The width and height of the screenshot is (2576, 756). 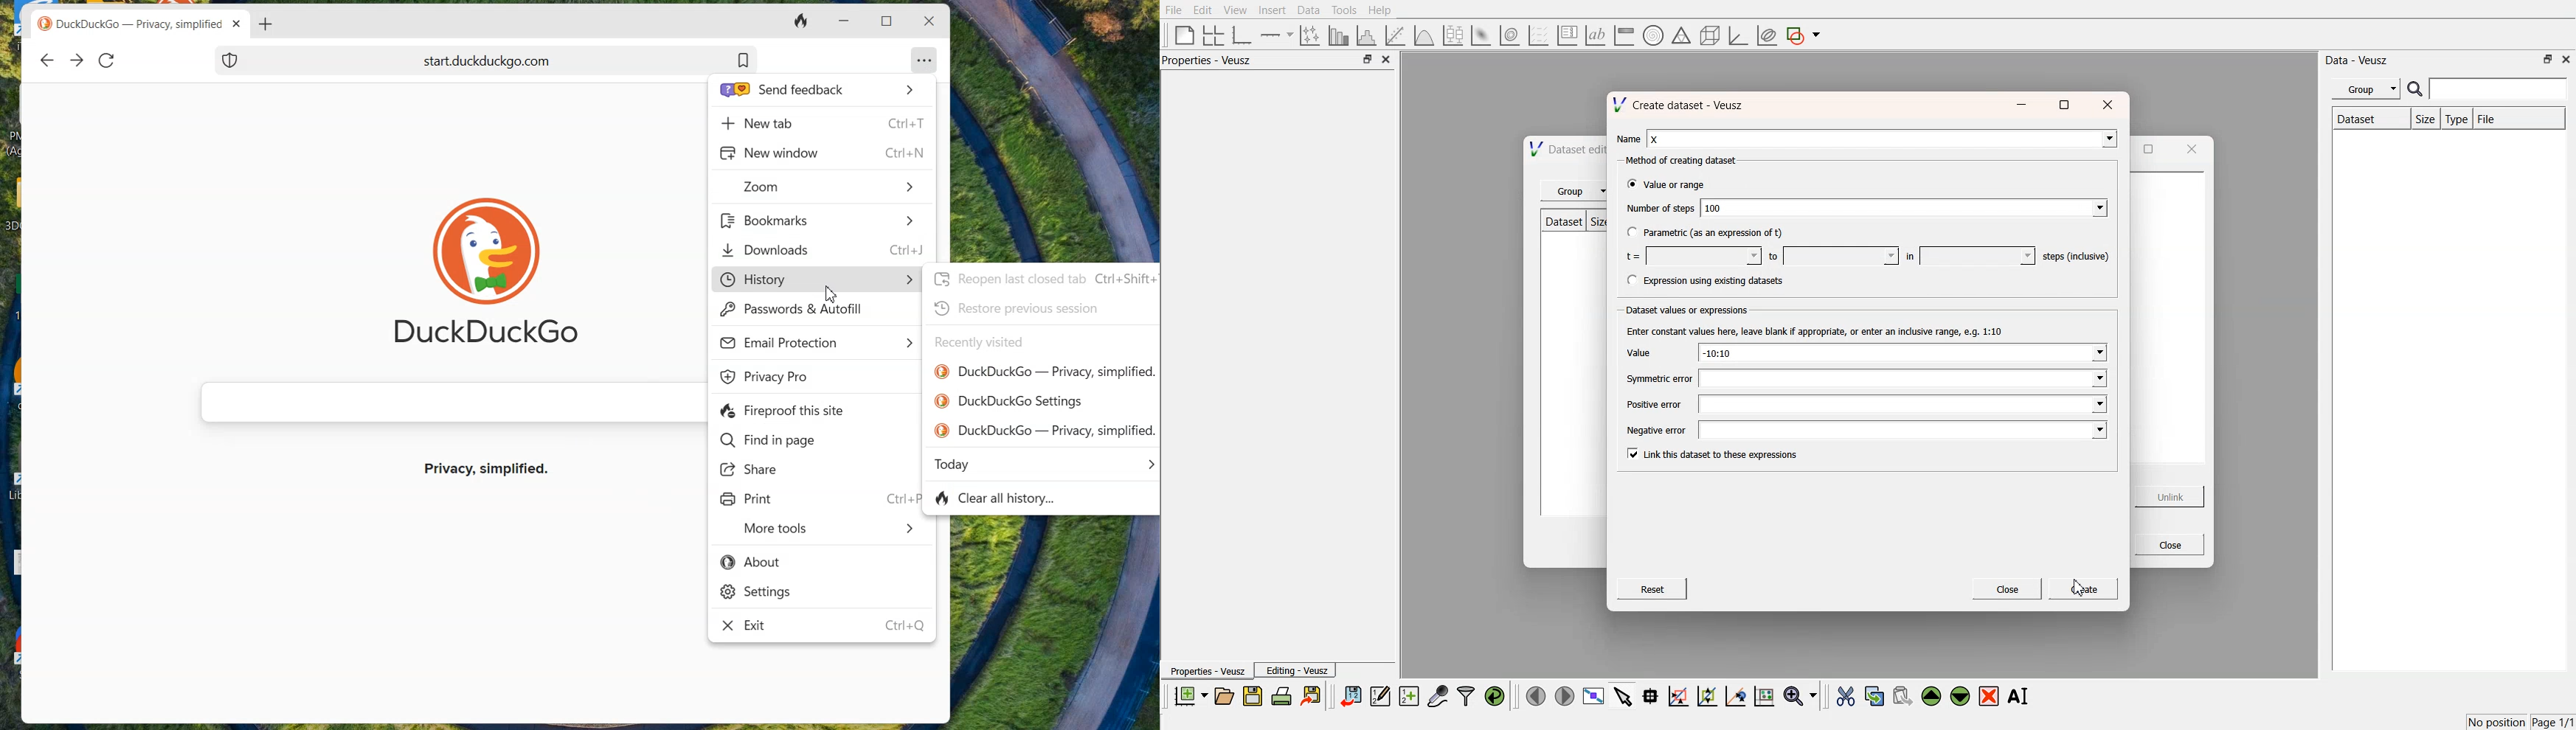 What do you see at coordinates (1884, 137) in the screenshot?
I see `X` at bounding box center [1884, 137].